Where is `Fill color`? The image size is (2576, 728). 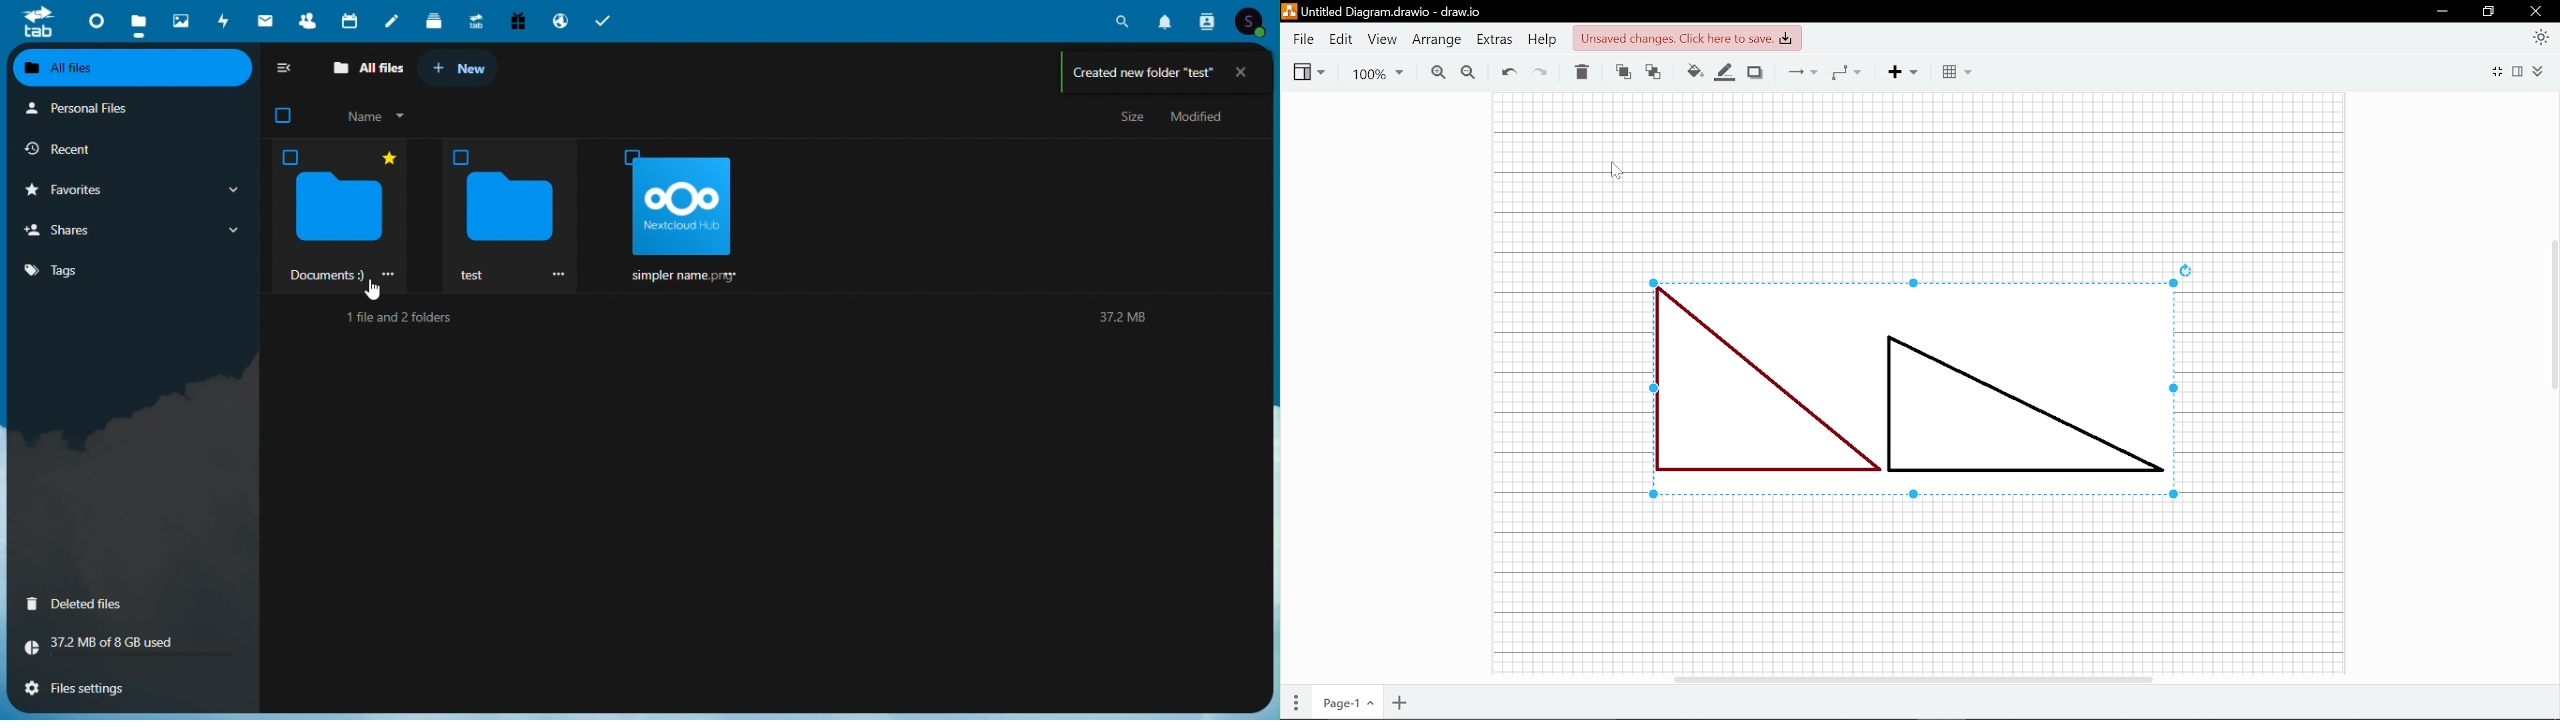
Fill color is located at coordinates (1694, 71).